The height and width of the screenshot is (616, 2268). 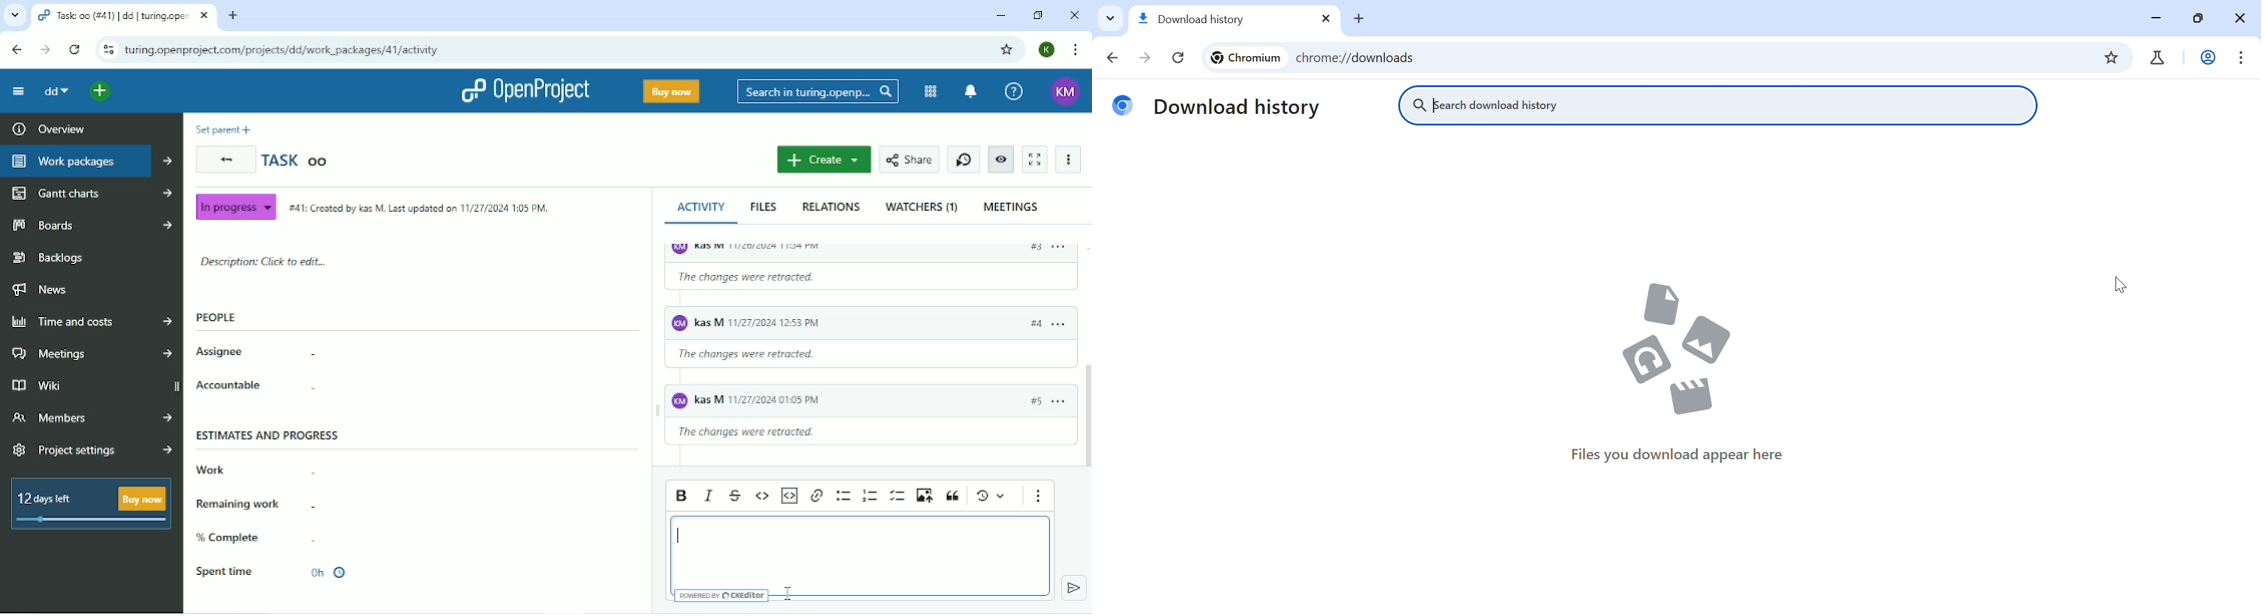 What do you see at coordinates (808, 285) in the screenshot?
I see `The changes were retracted` at bounding box center [808, 285].